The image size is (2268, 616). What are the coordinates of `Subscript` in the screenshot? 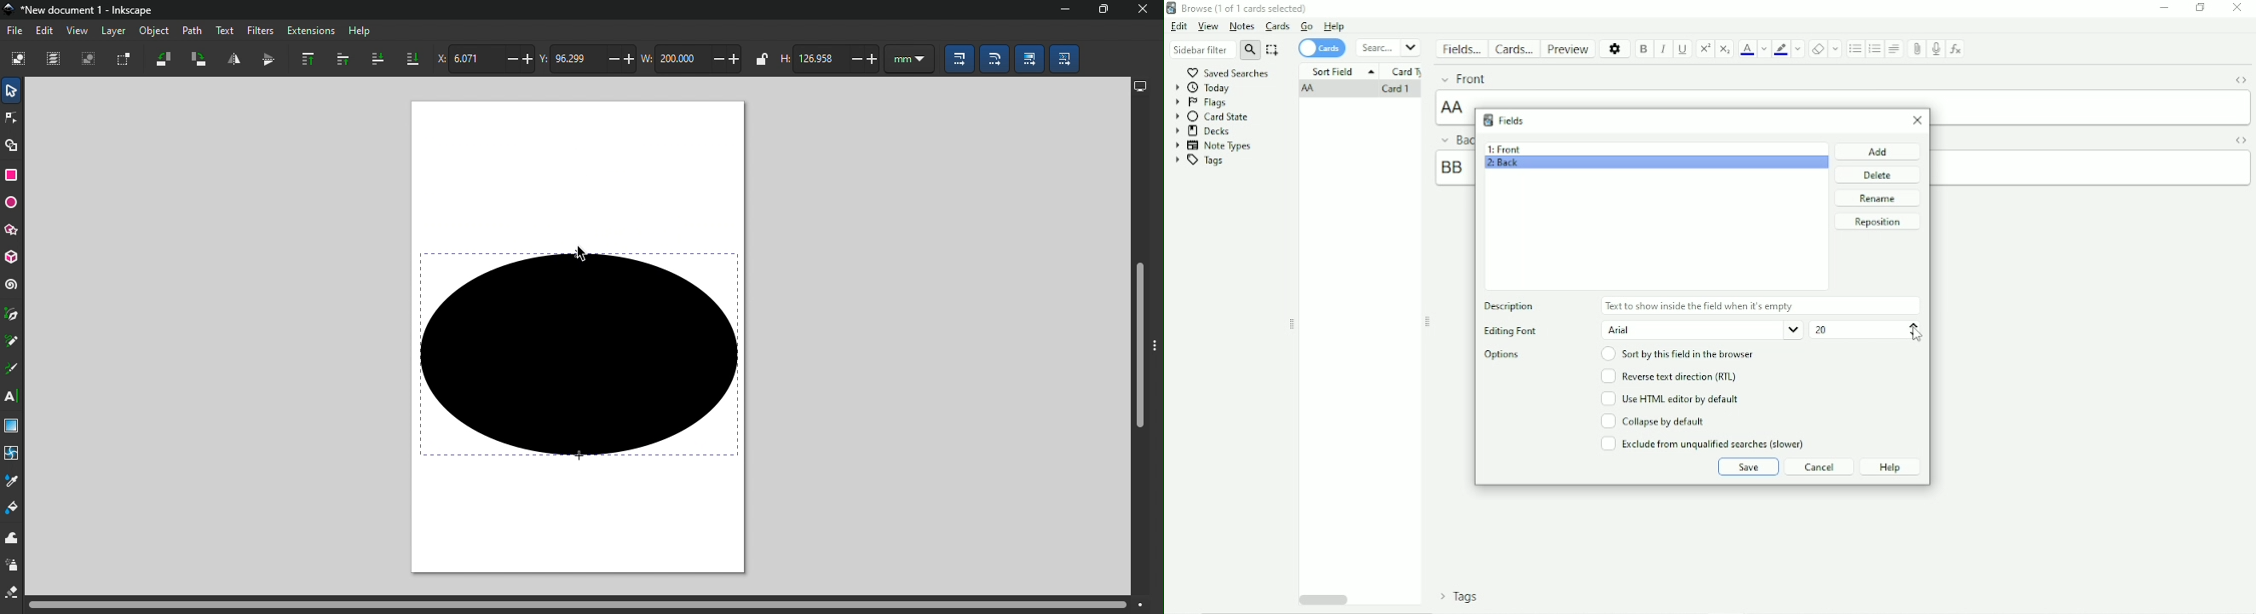 It's located at (1725, 49).